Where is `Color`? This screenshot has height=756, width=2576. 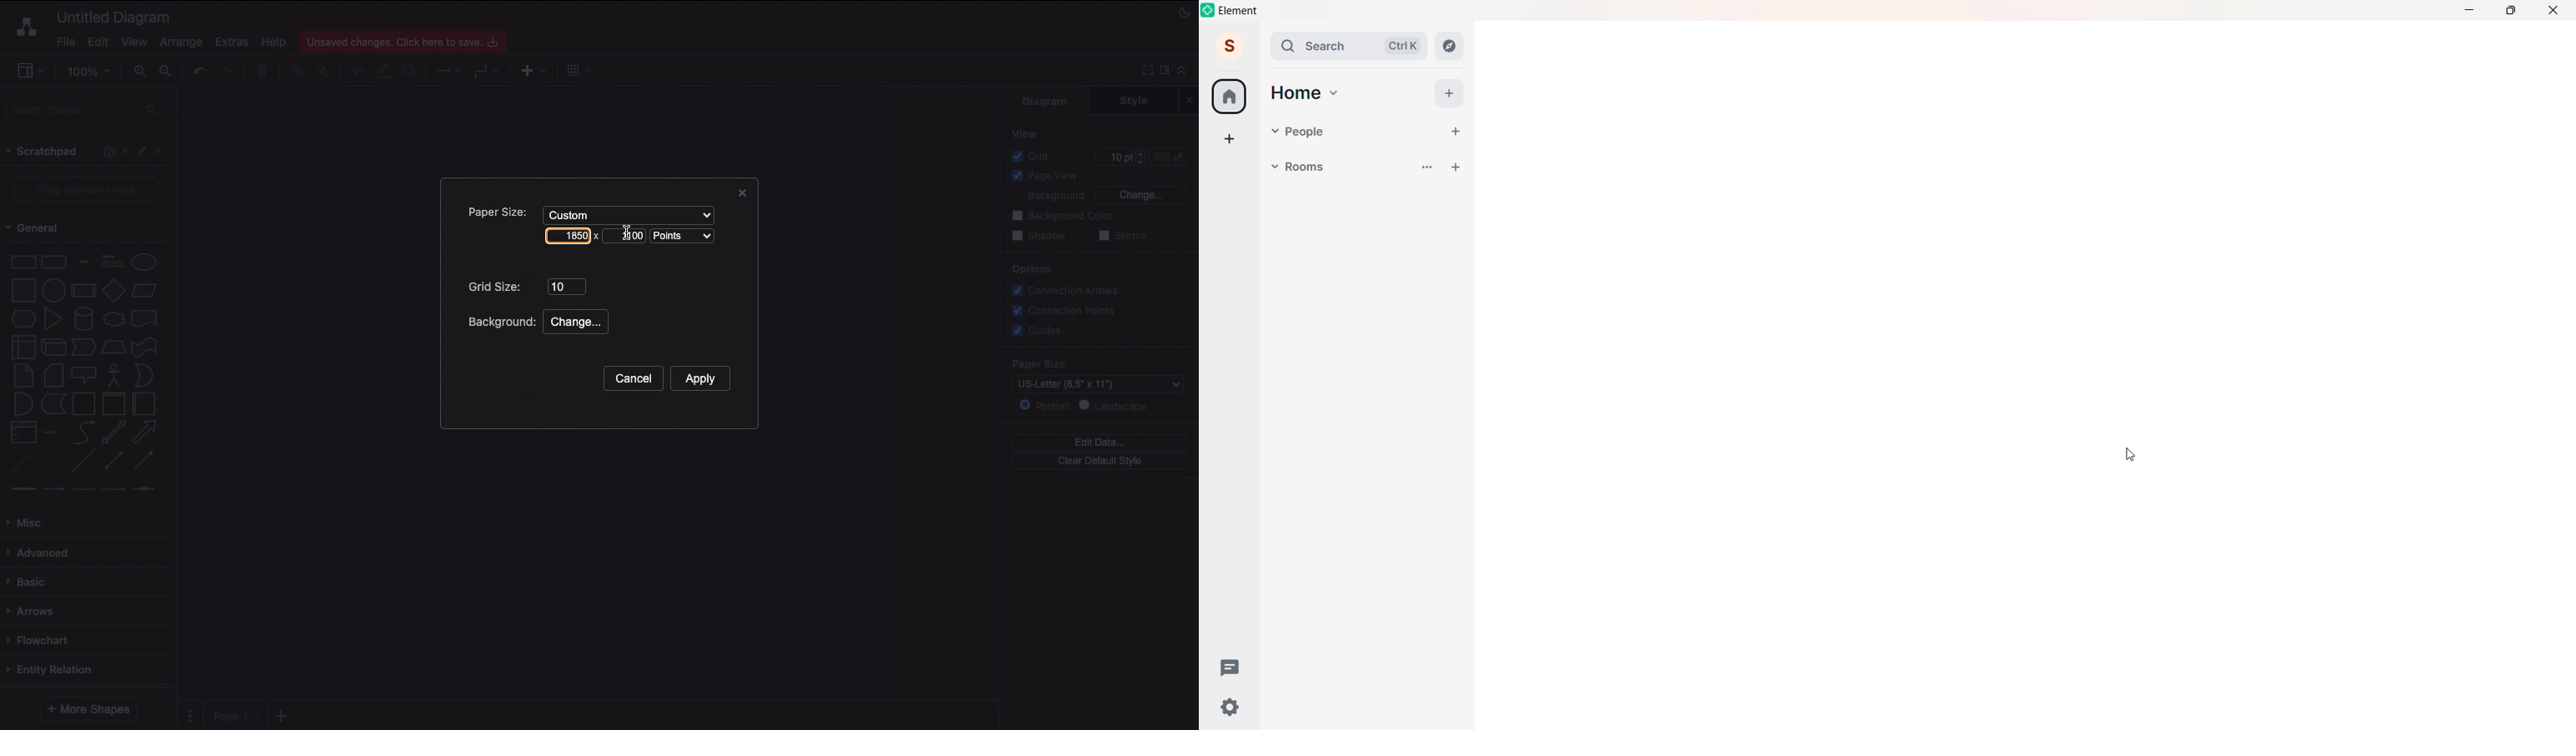 Color is located at coordinates (1170, 157).